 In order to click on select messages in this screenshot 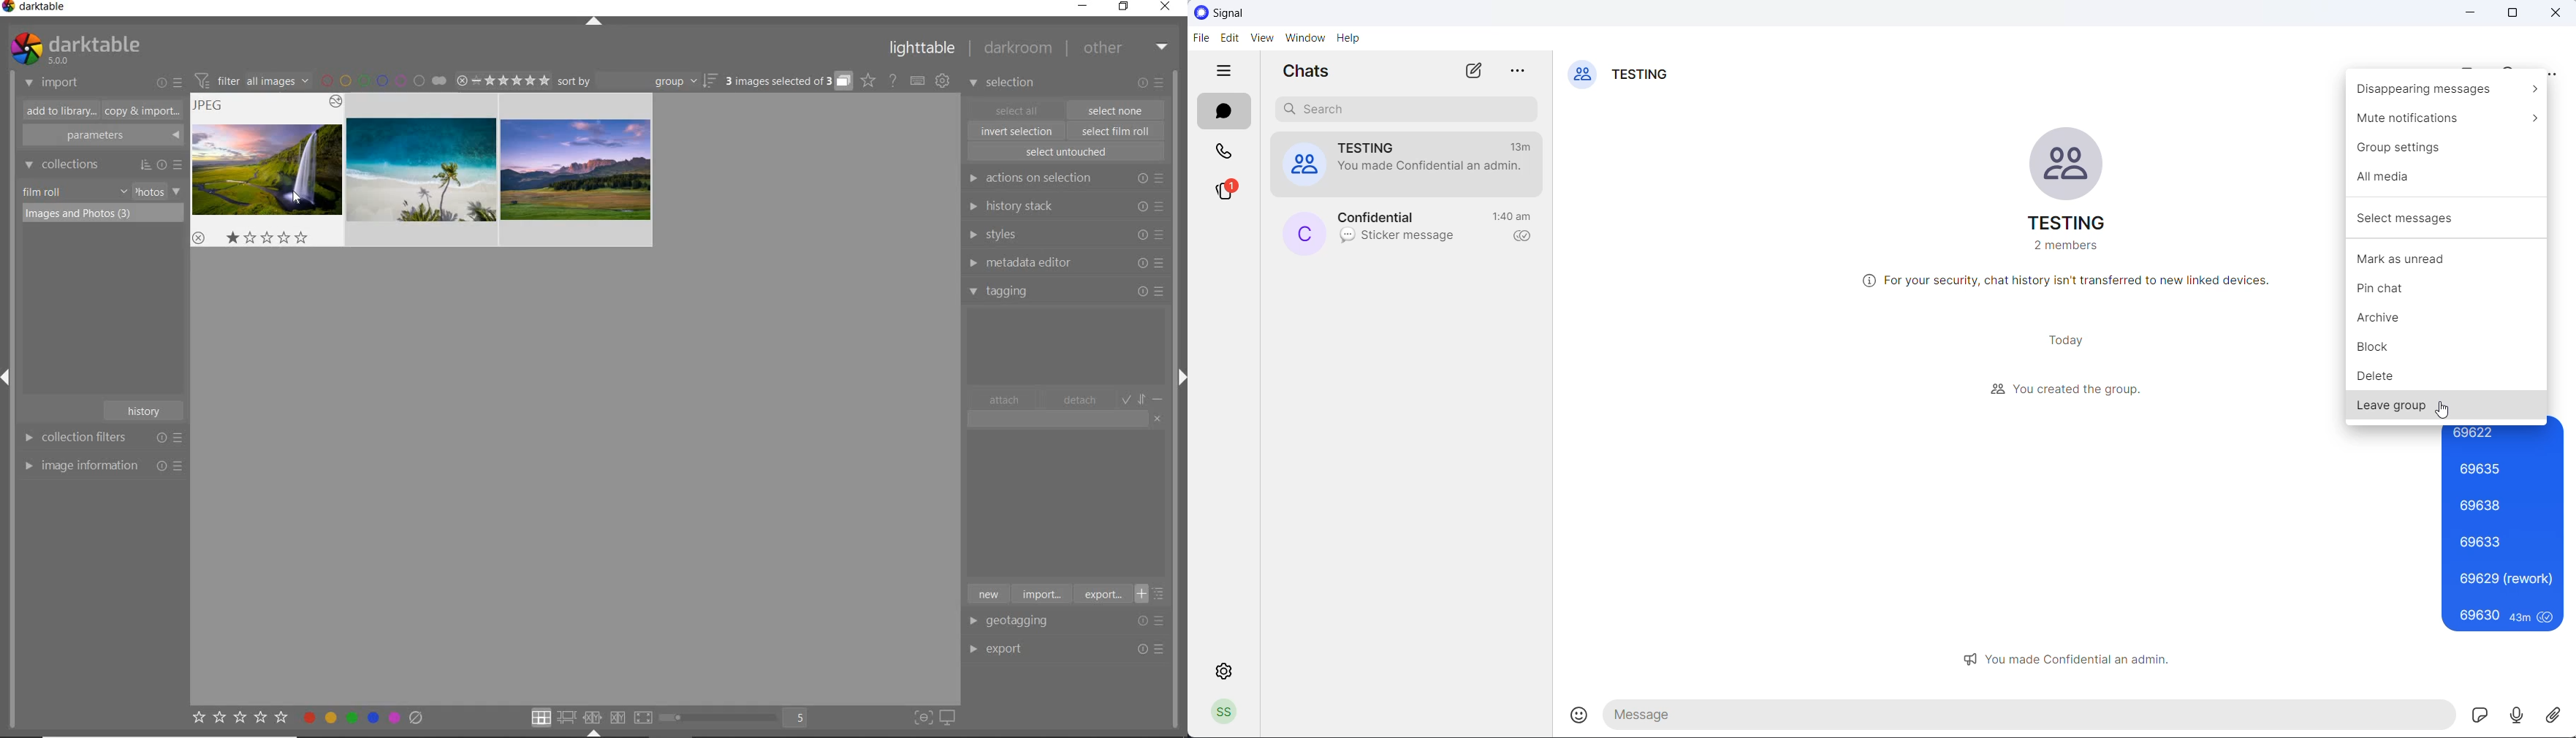, I will do `click(2444, 221)`.